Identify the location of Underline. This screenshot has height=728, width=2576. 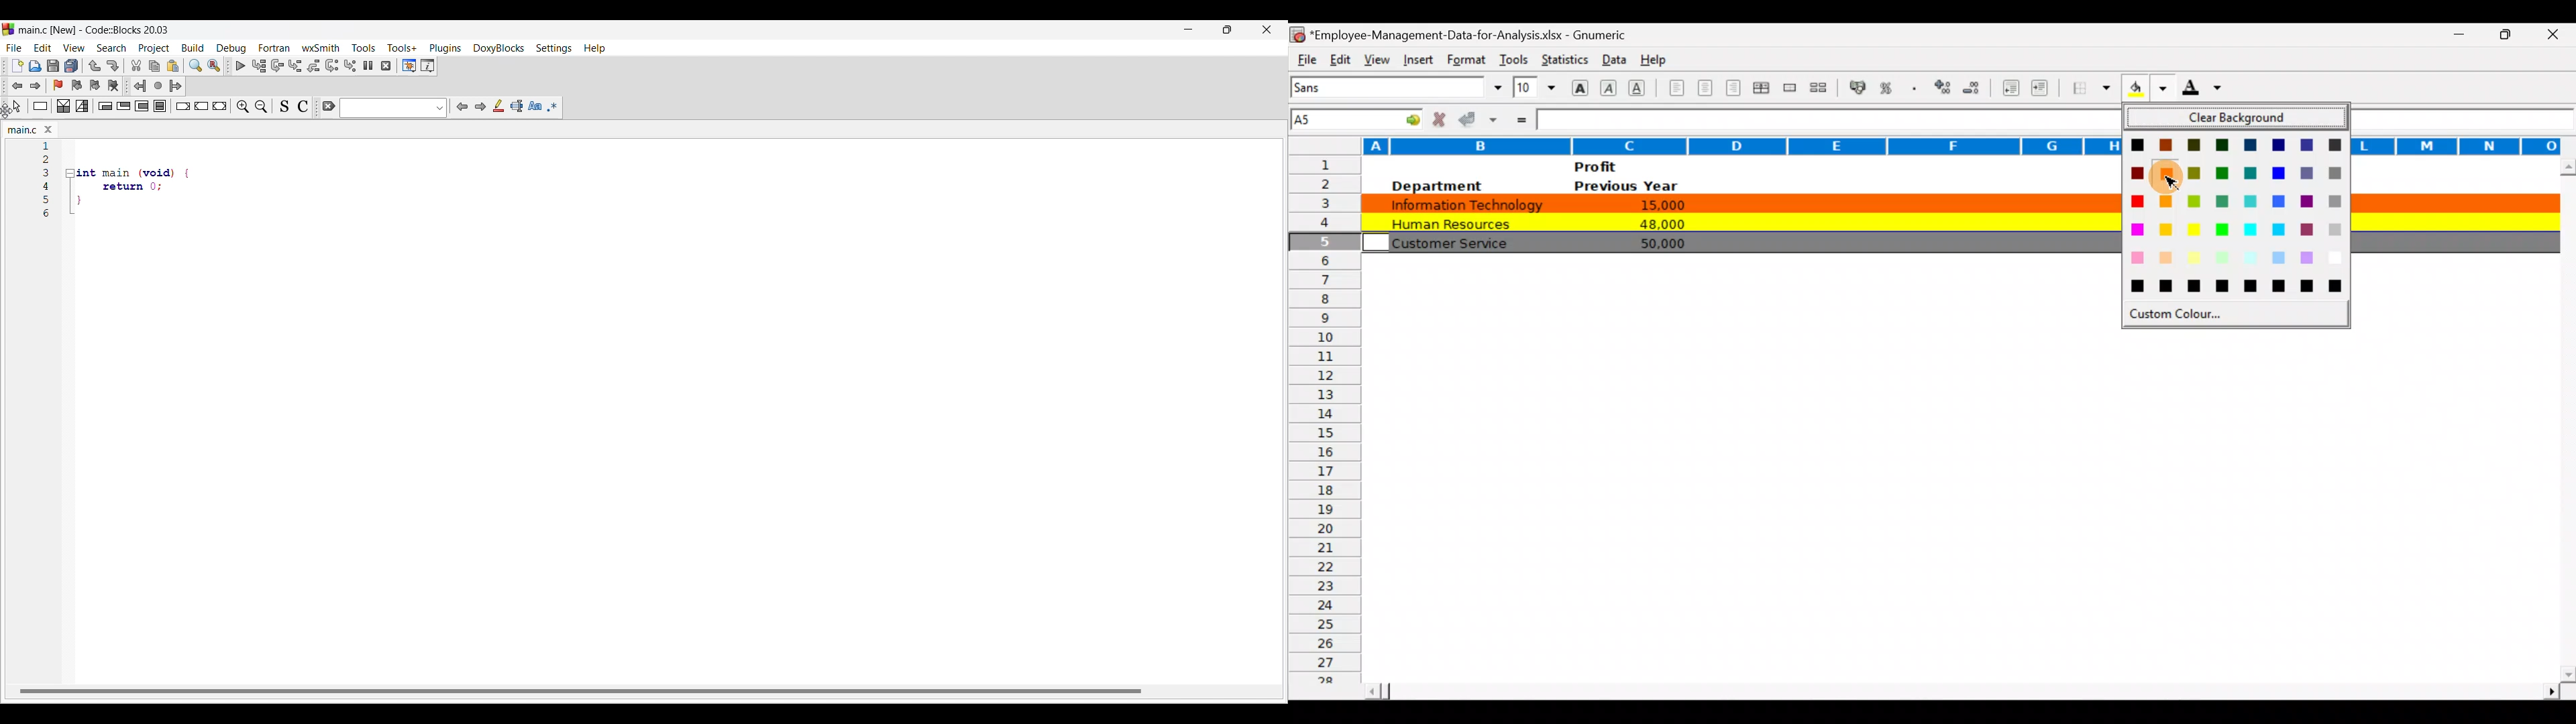
(1641, 87).